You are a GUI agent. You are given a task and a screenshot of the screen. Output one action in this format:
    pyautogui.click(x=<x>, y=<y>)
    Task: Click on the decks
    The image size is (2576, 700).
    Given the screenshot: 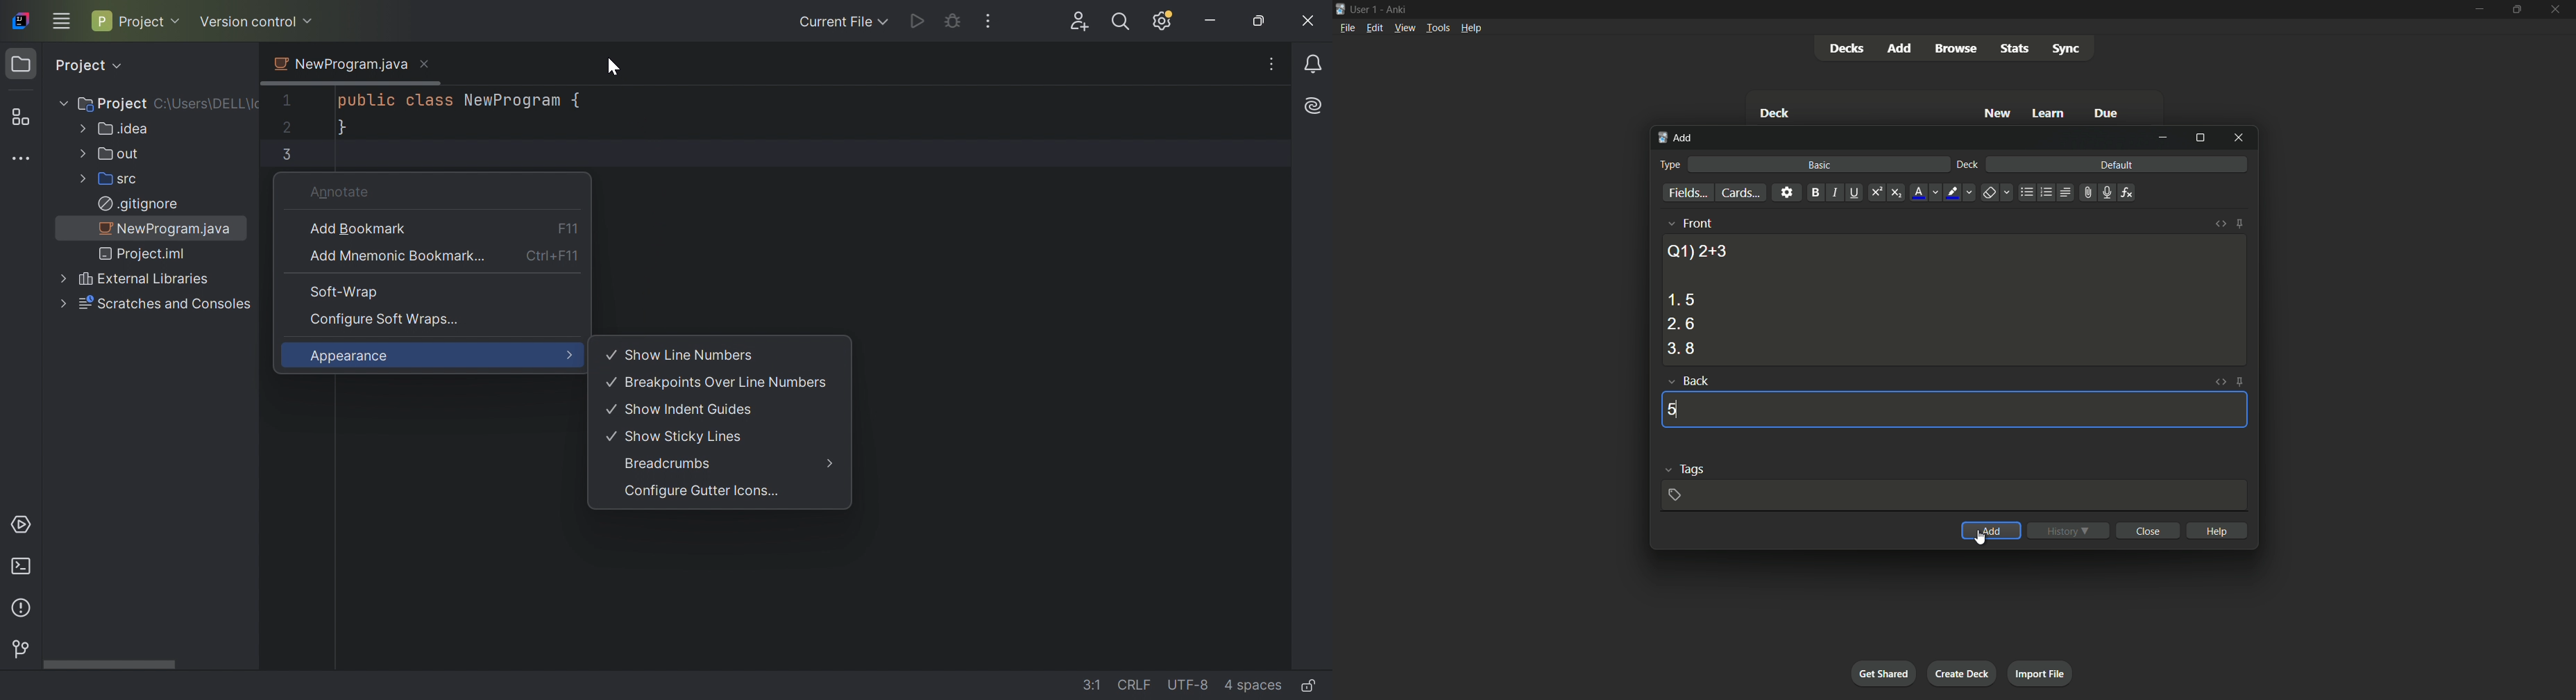 What is the action you would take?
    pyautogui.click(x=1846, y=49)
    